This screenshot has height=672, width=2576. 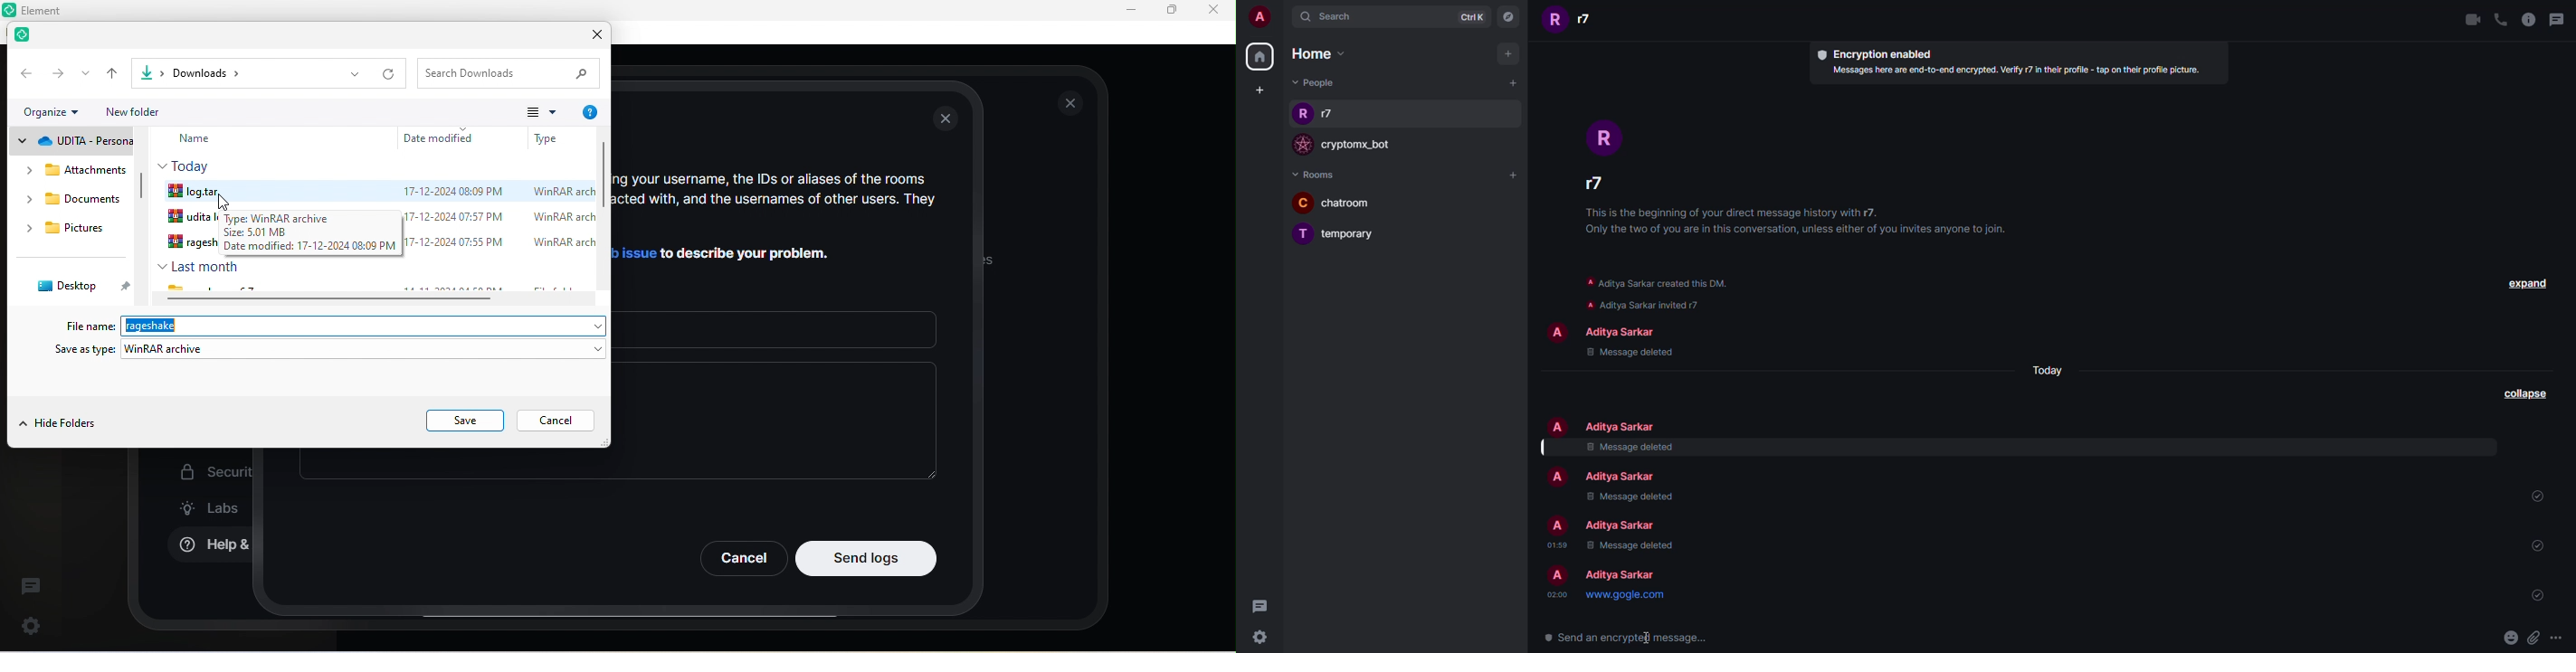 What do you see at coordinates (604, 213) in the screenshot?
I see `vertical scroll bar` at bounding box center [604, 213].